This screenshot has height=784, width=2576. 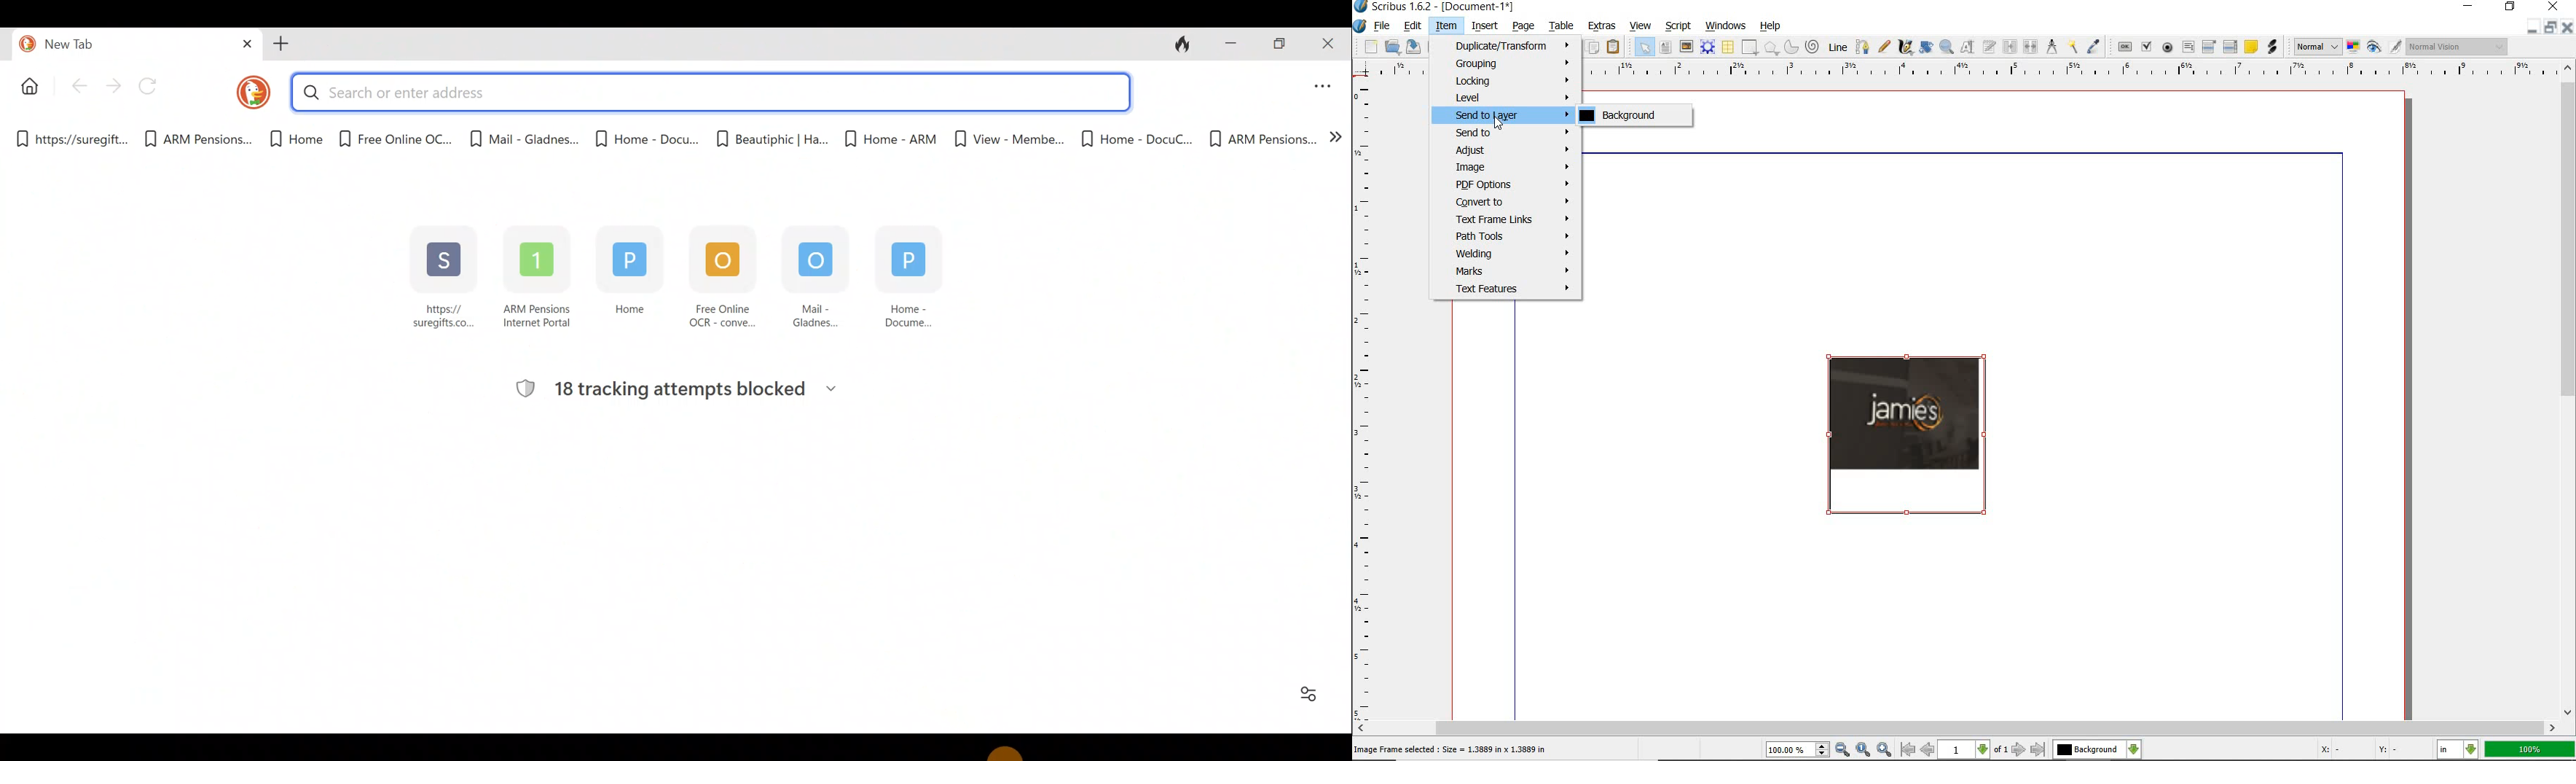 What do you see at coordinates (1506, 167) in the screenshot?
I see `Image` at bounding box center [1506, 167].